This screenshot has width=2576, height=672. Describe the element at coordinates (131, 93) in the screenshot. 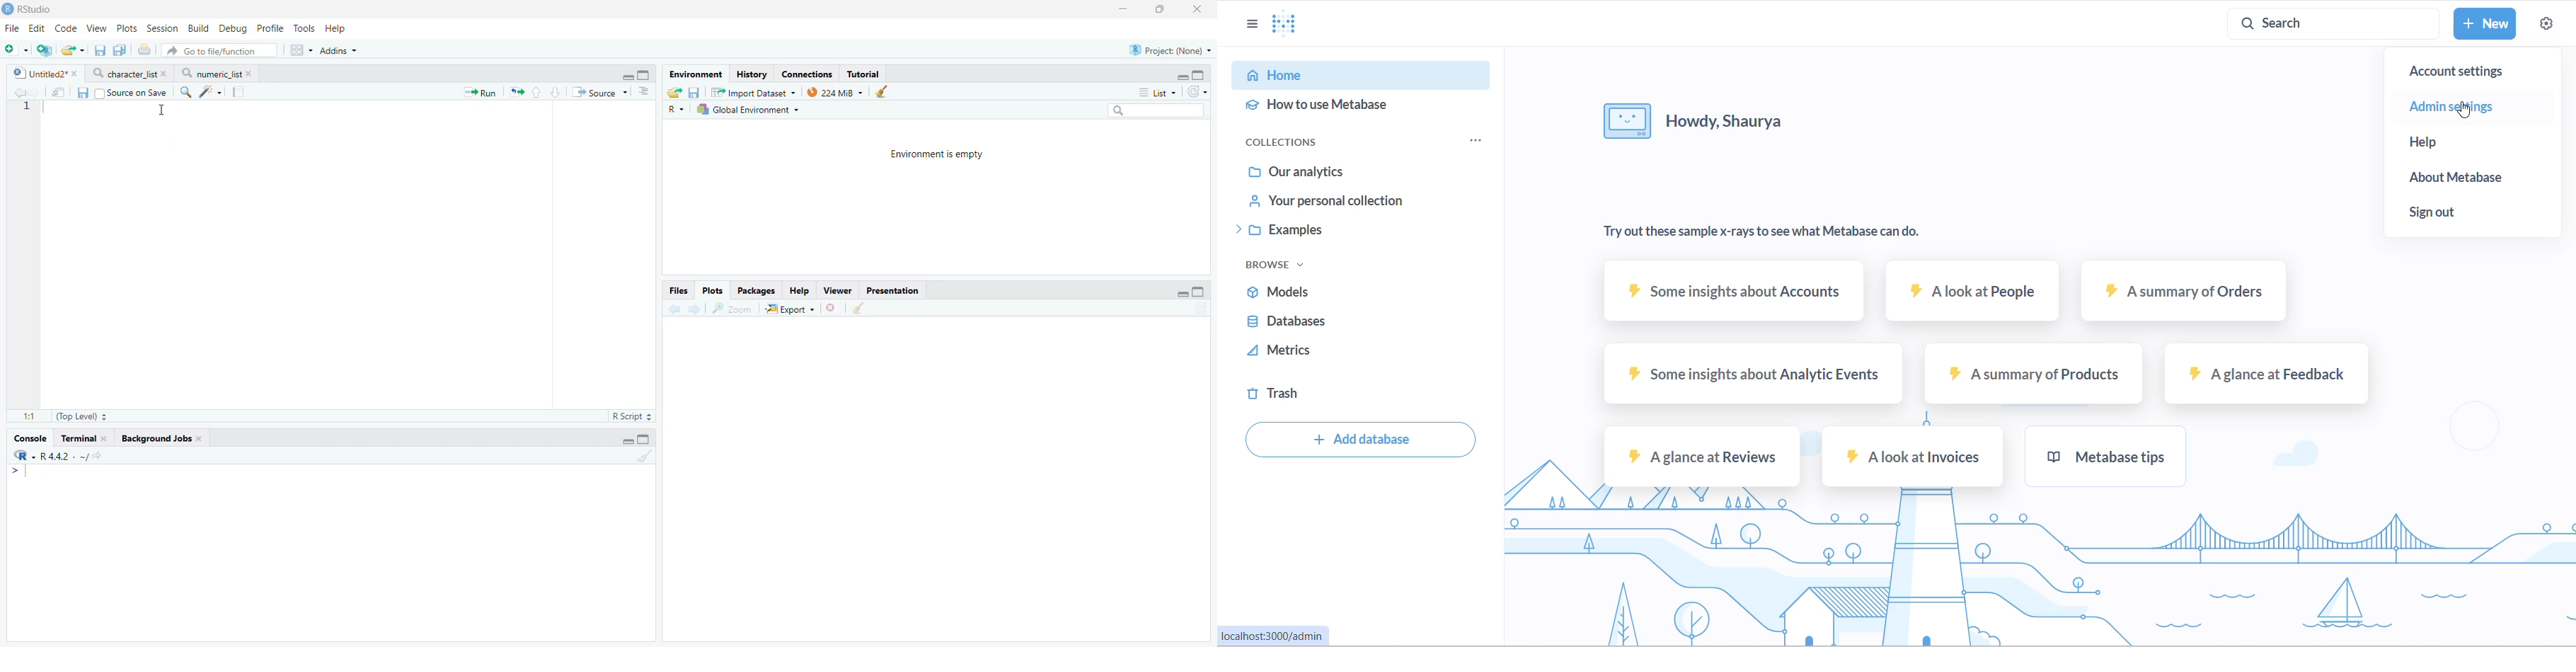

I see `Source on Save` at that location.